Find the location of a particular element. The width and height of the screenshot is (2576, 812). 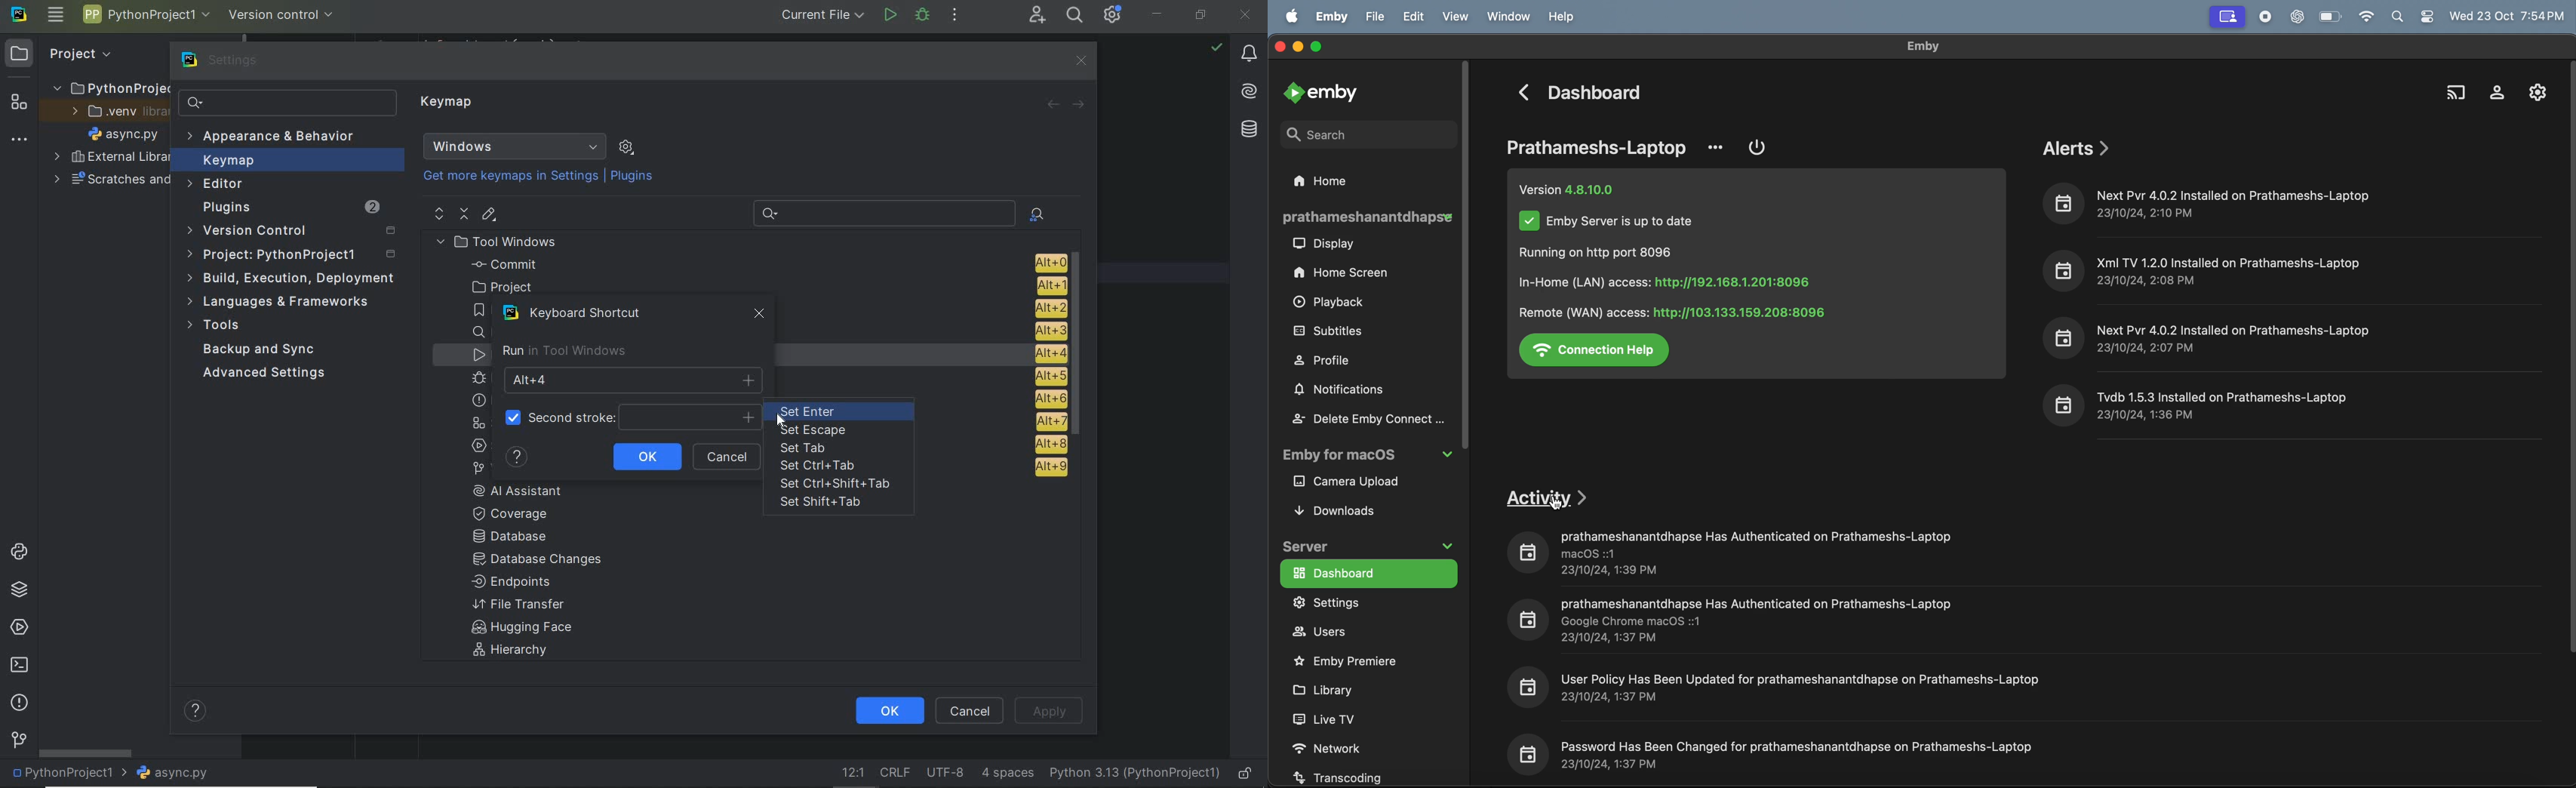

set enter is located at coordinates (828, 411).